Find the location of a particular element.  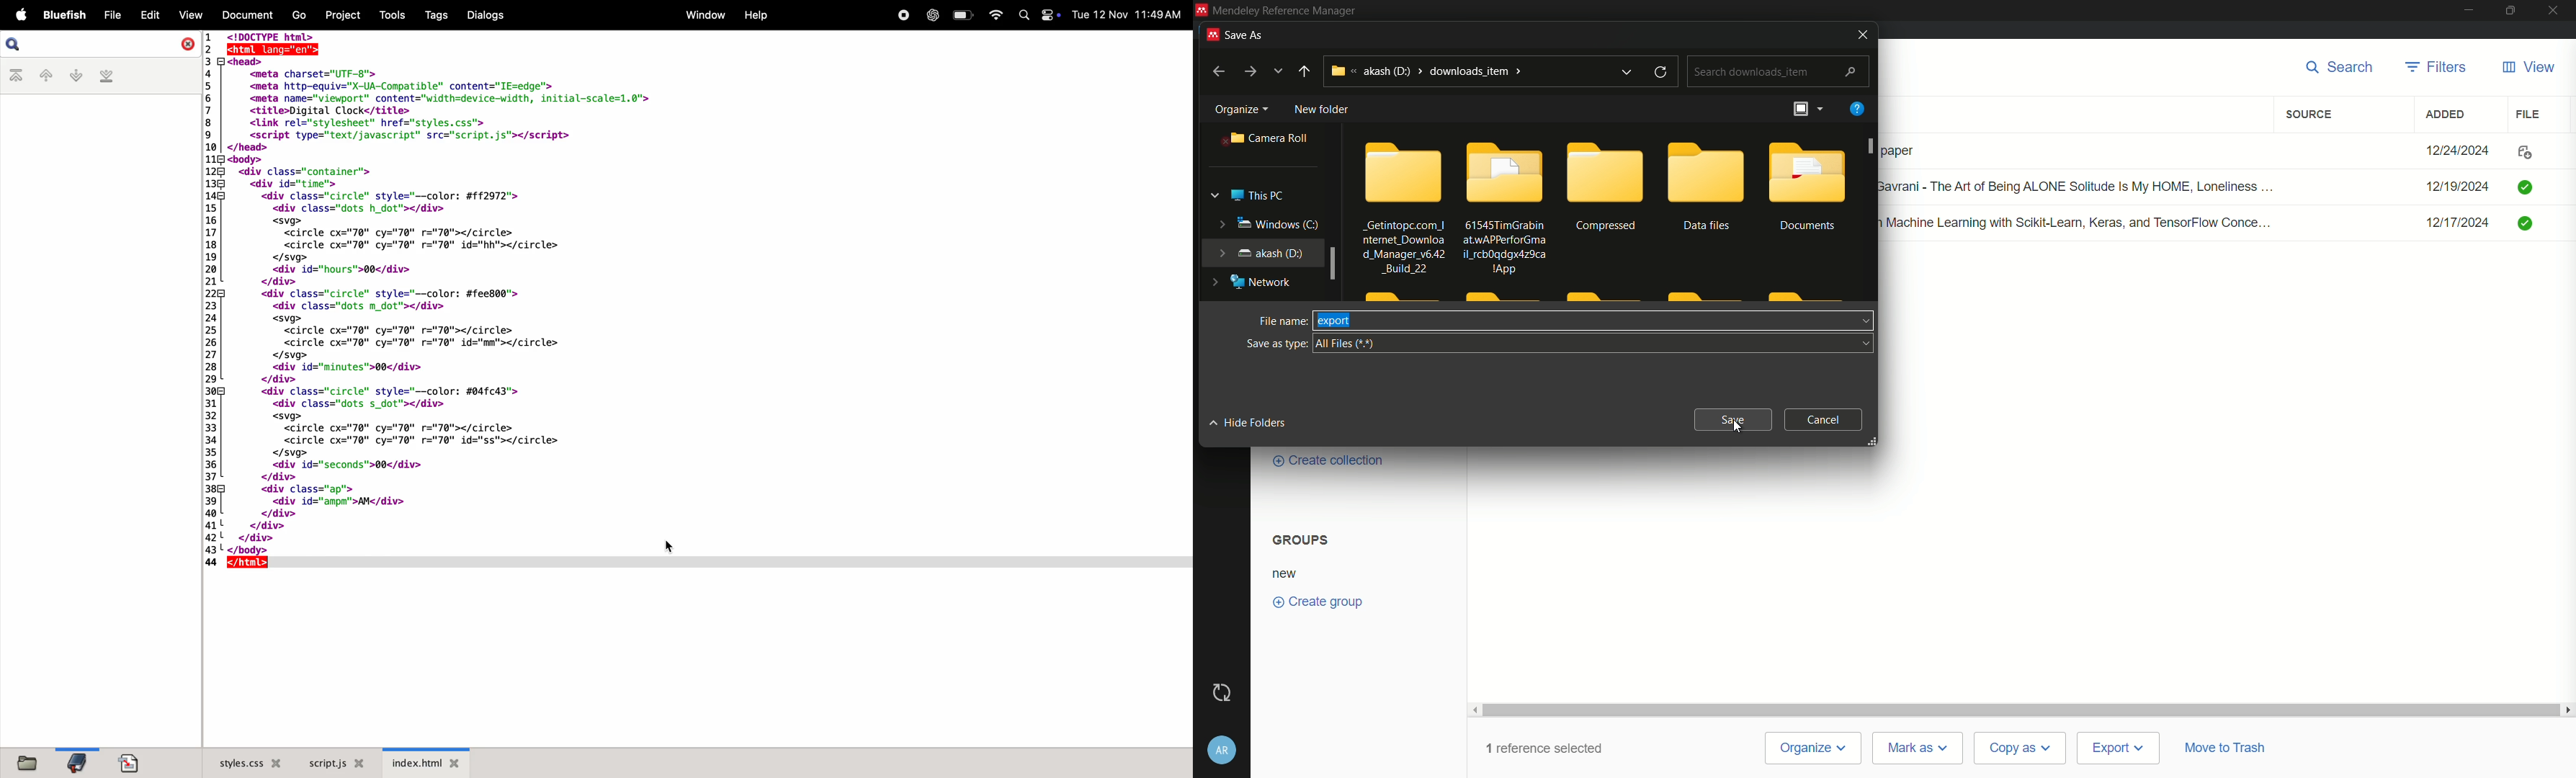

next bookmark is located at coordinates (74, 74).